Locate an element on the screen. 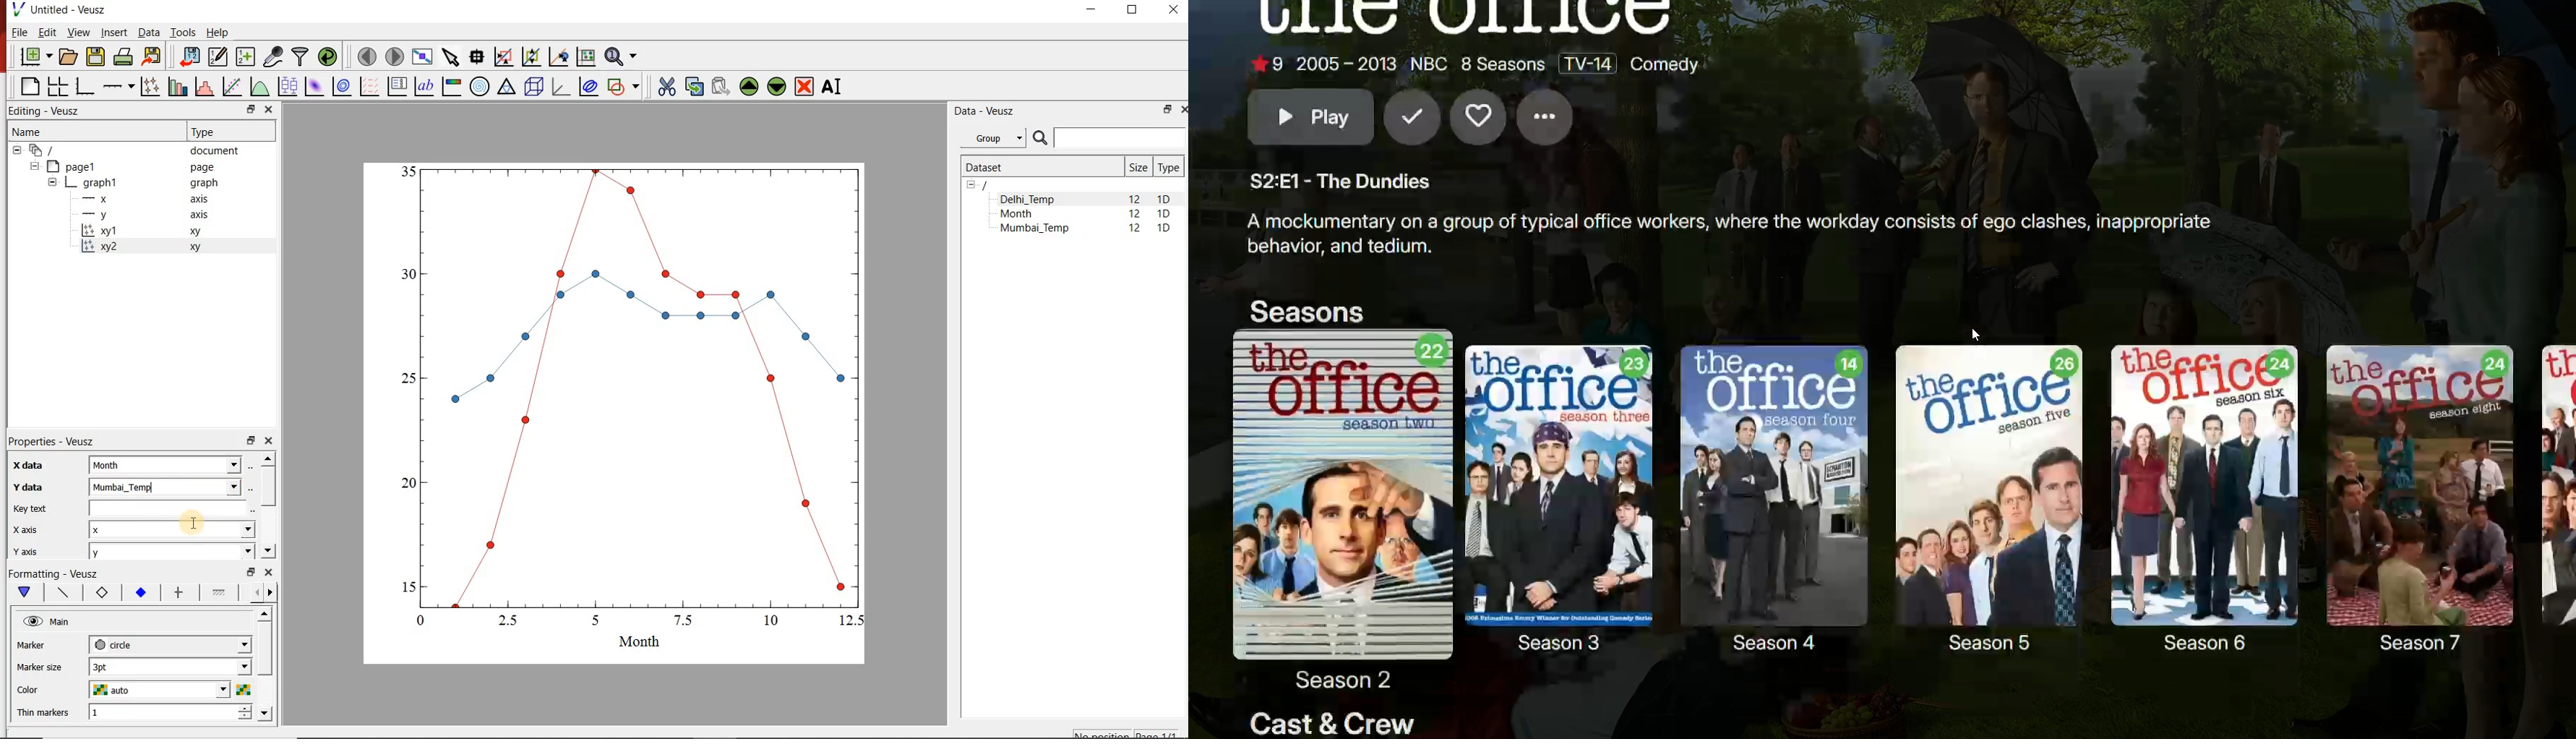 The image size is (2576, 756). zoom functions menu is located at coordinates (623, 57).